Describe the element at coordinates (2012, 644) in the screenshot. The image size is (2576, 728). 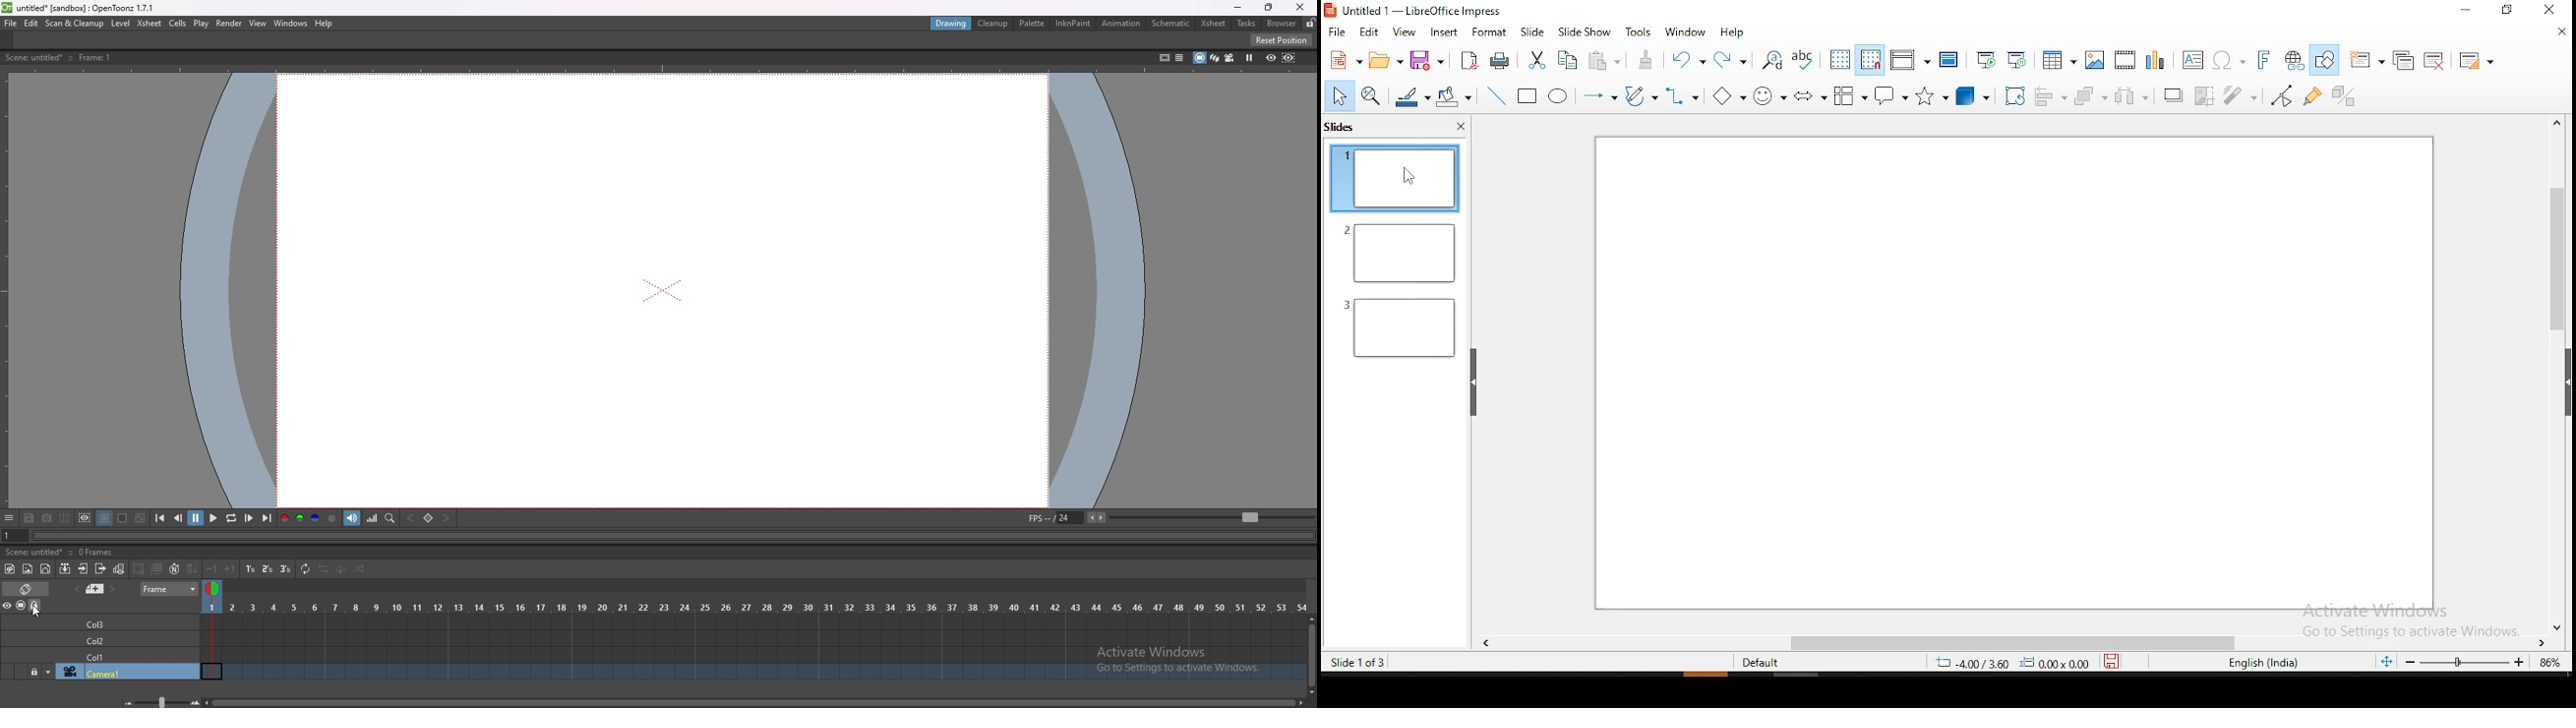
I see `scroll bar` at that location.